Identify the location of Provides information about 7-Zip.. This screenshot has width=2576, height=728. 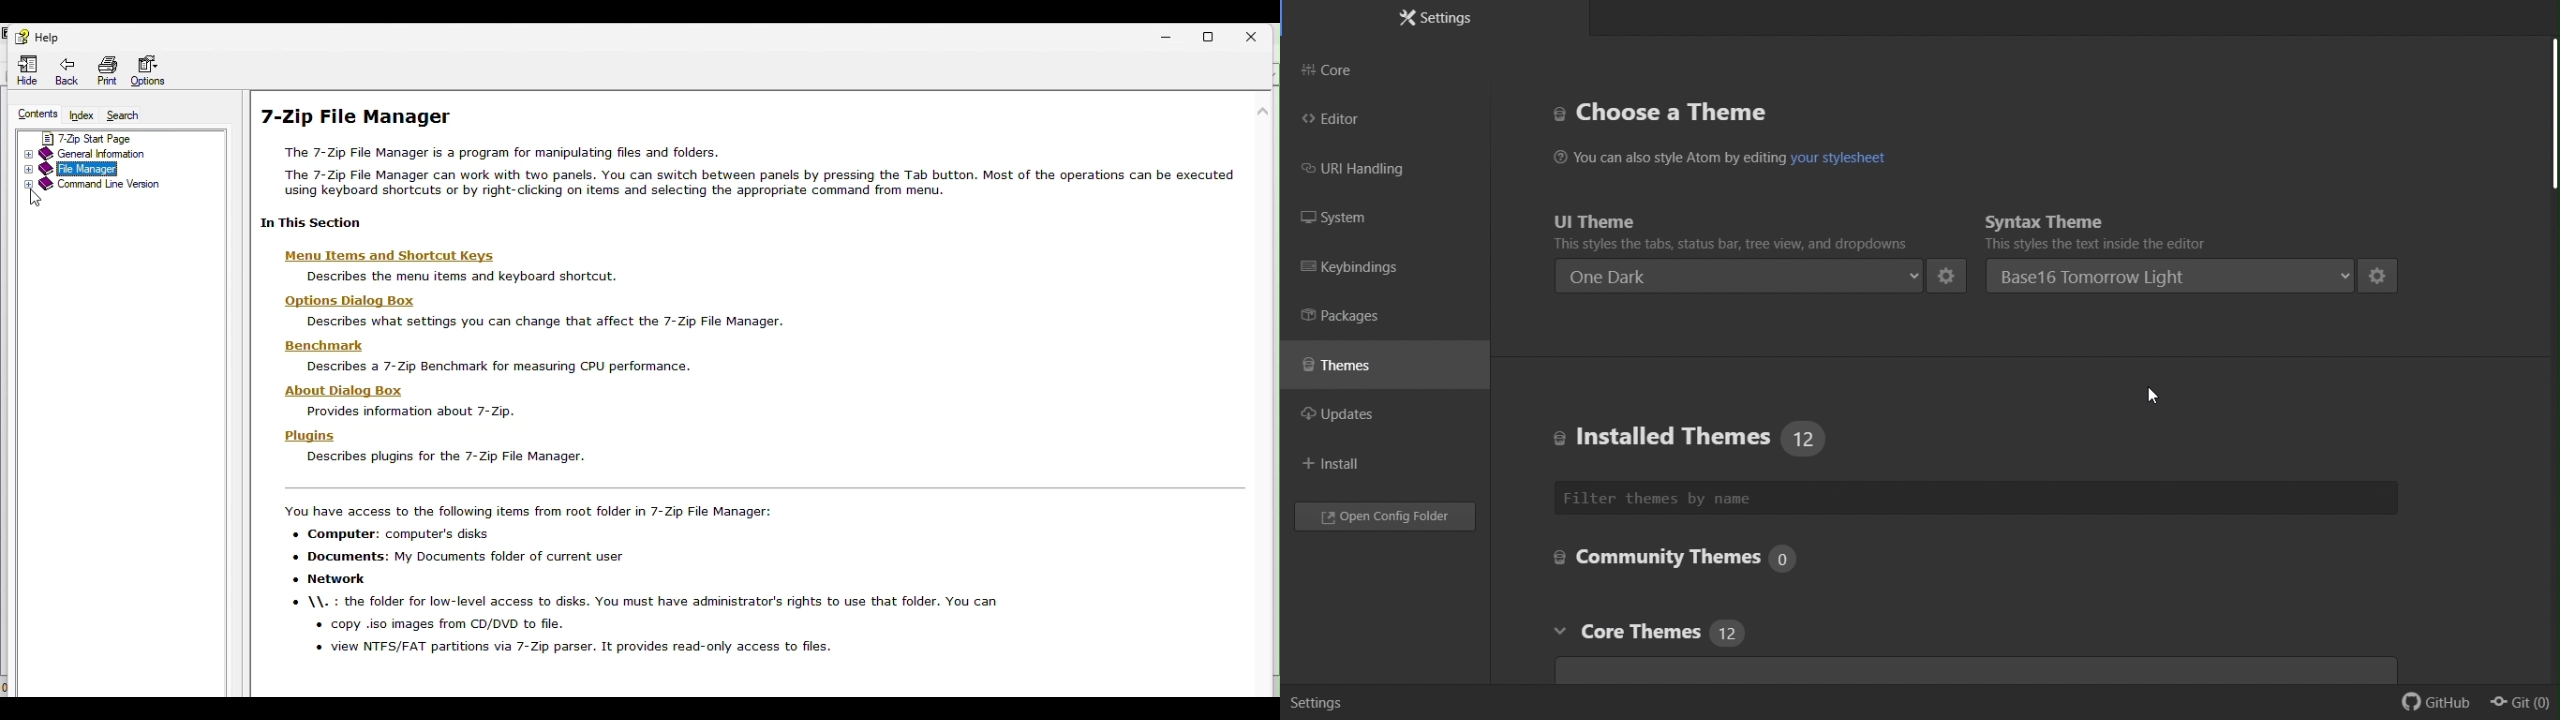
(410, 412).